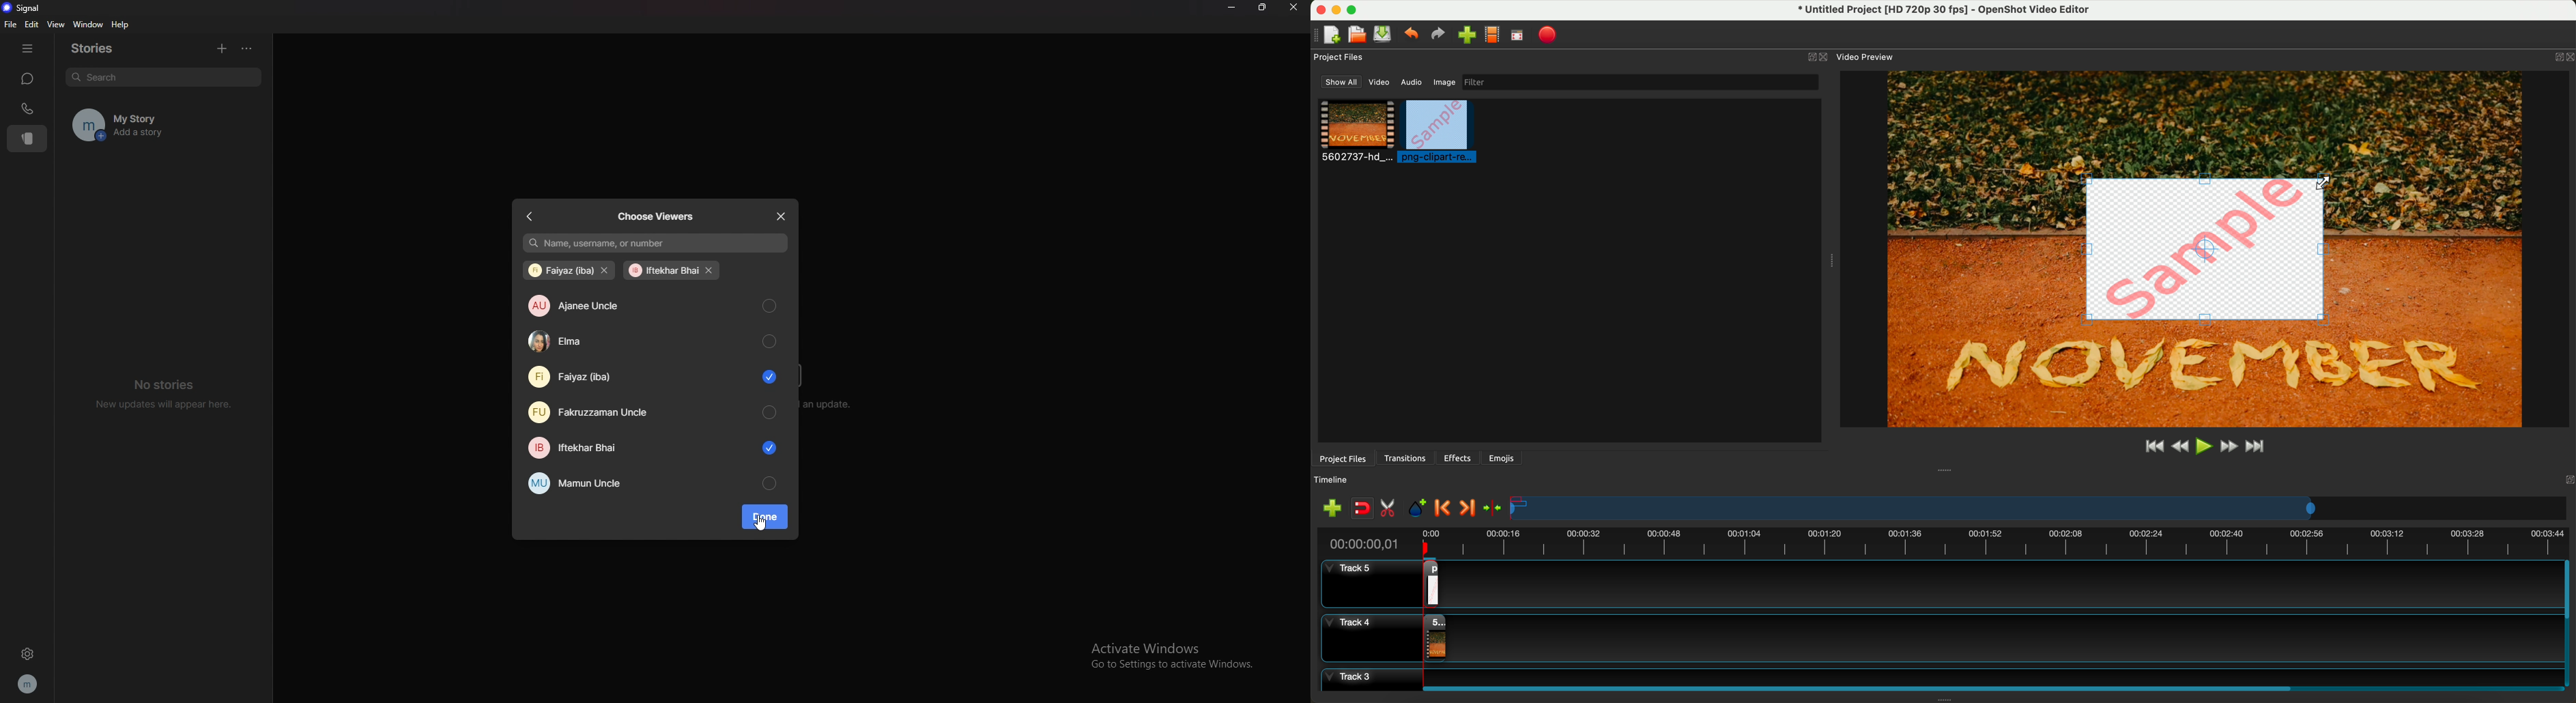 This screenshot has width=2576, height=728. I want to click on options, so click(250, 47).